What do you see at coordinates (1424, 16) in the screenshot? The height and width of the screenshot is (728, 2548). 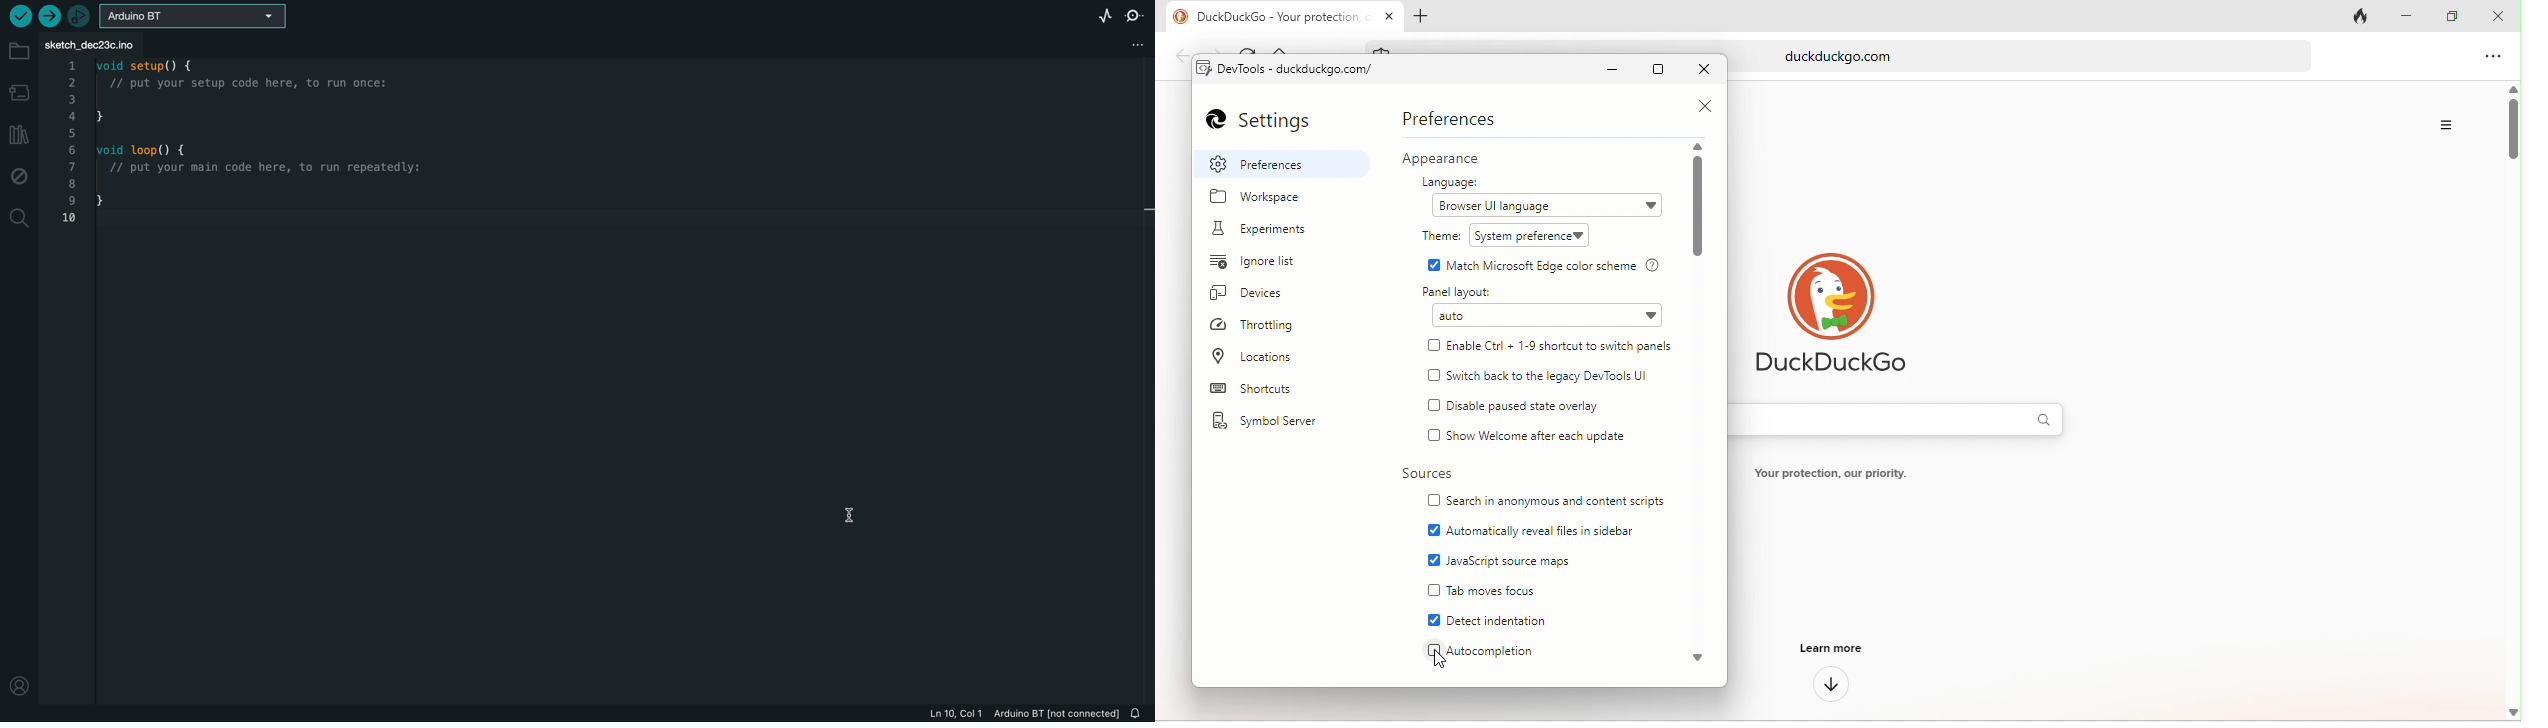 I see `add` at bounding box center [1424, 16].